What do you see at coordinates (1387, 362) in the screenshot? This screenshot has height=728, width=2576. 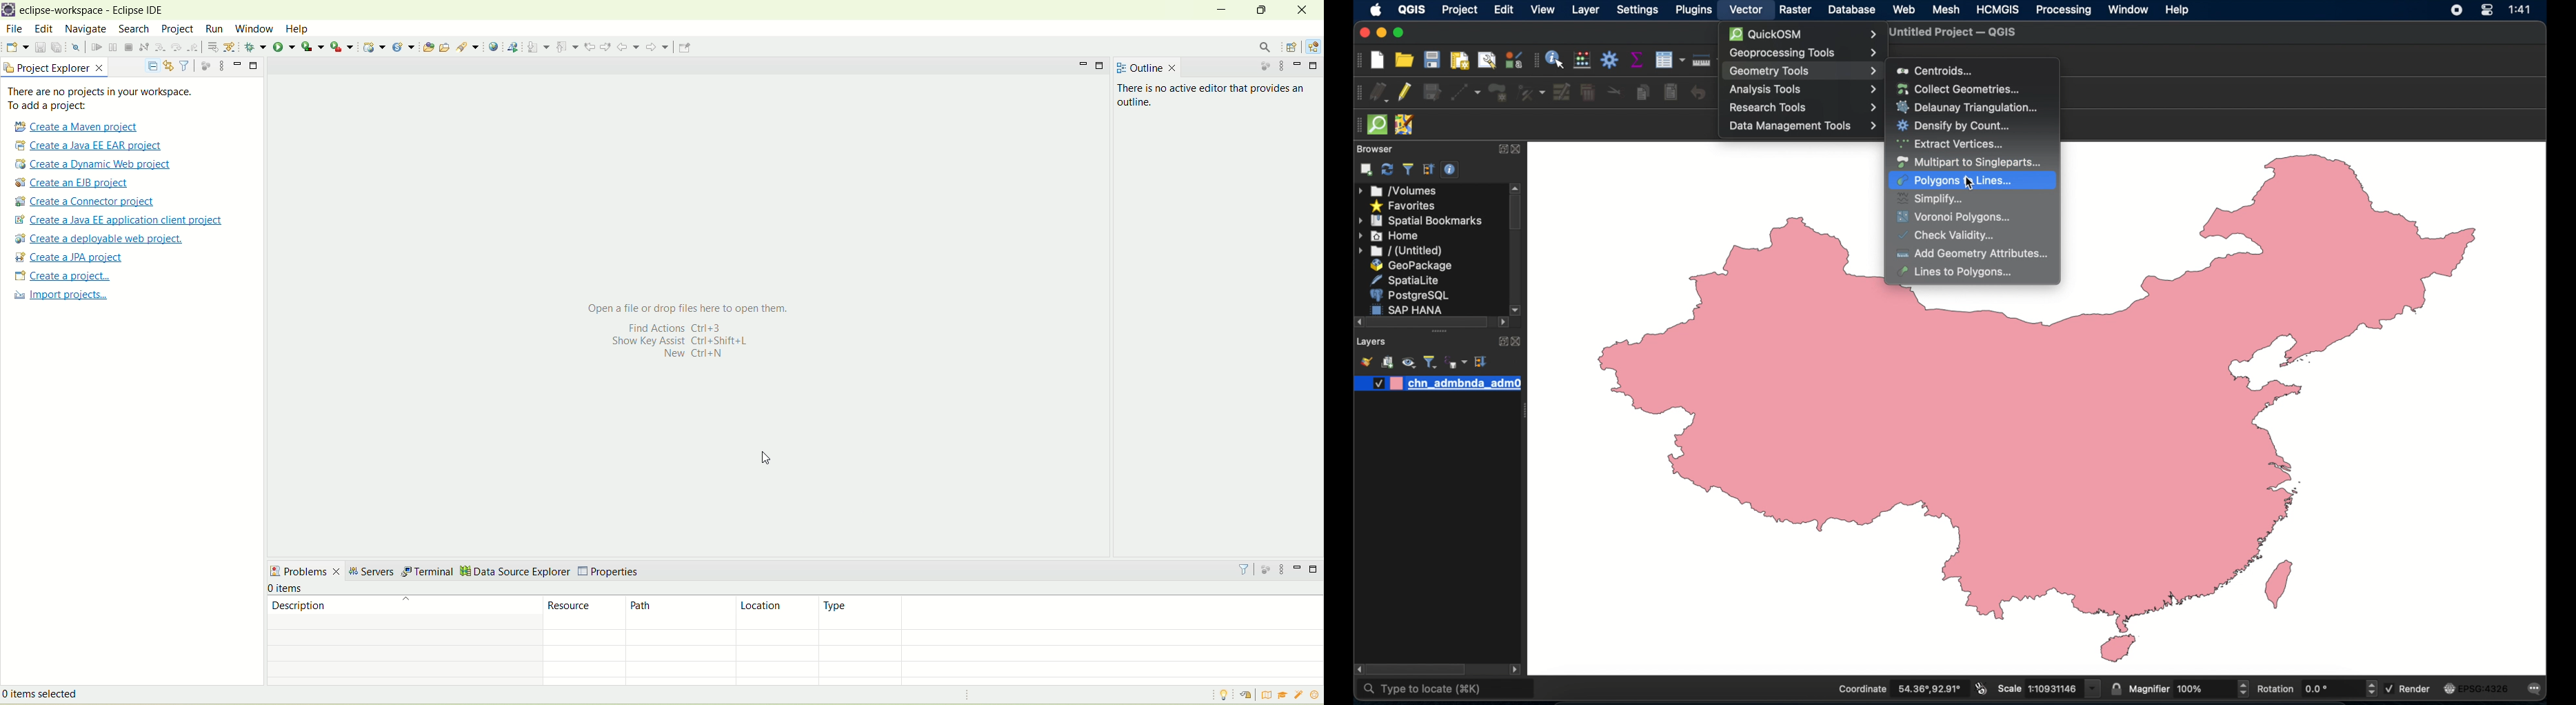 I see `add group` at bounding box center [1387, 362].